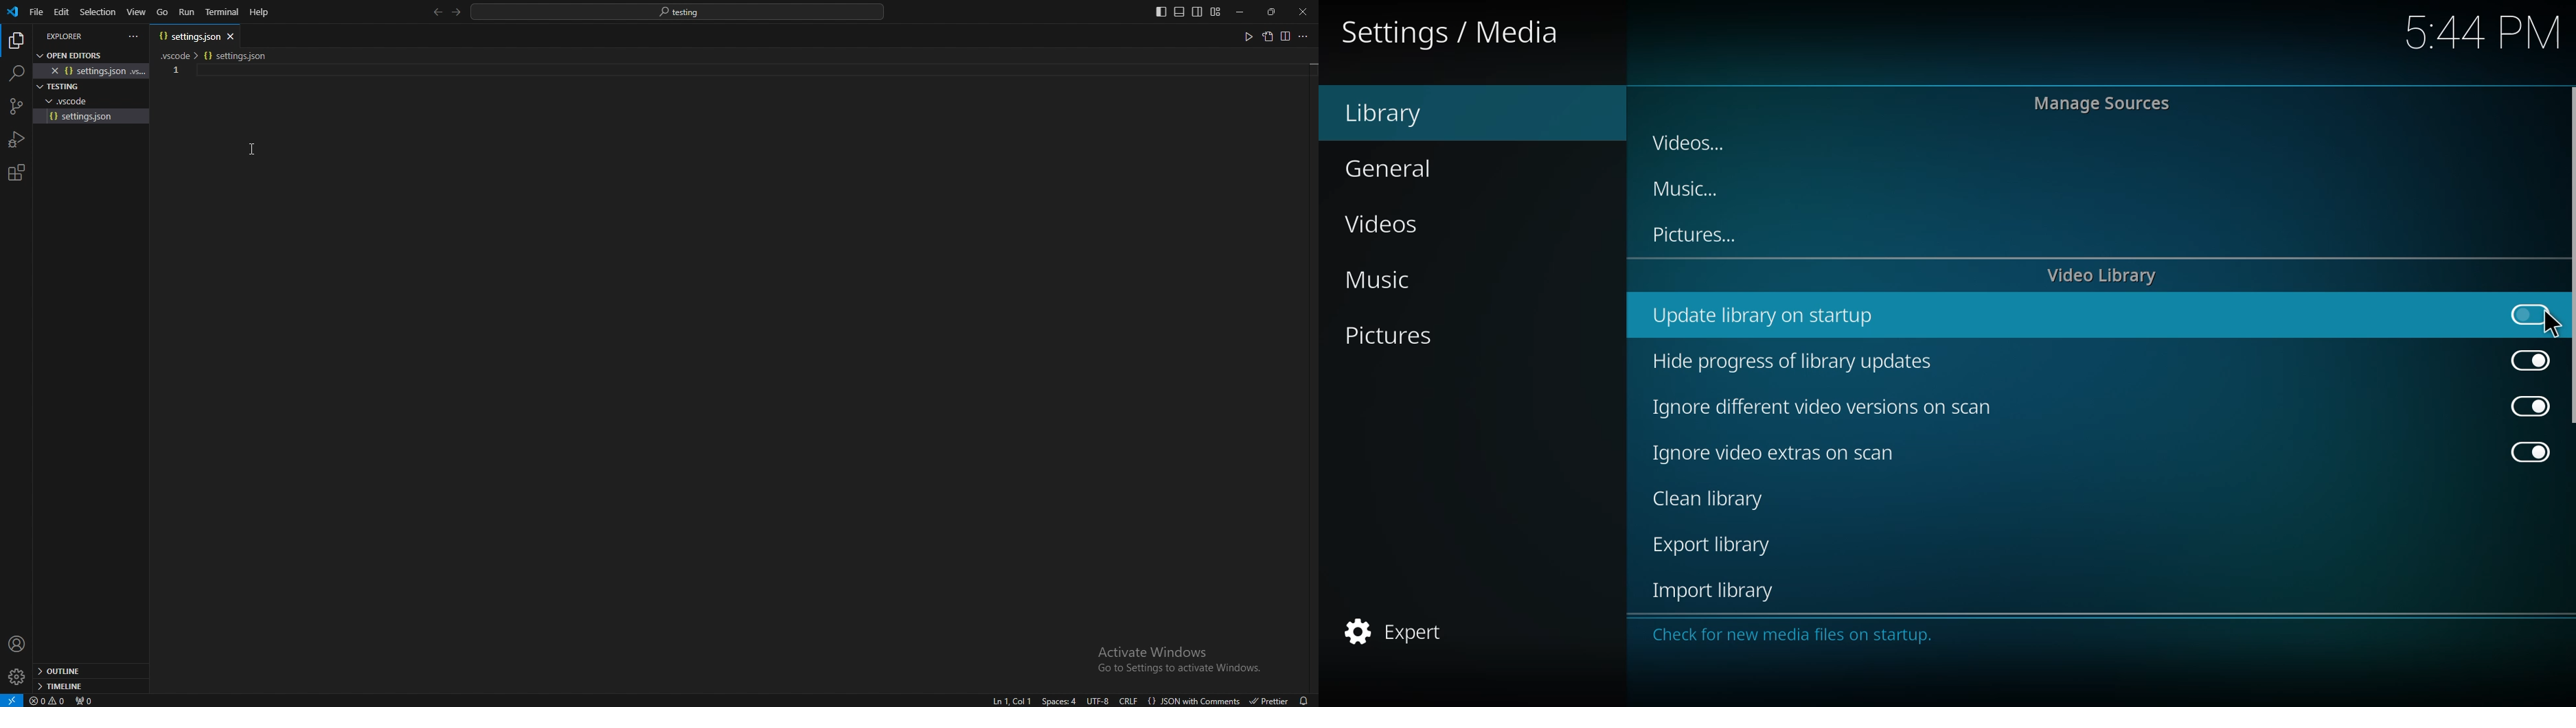 The height and width of the screenshot is (728, 2576). Describe the element at coordinates (1701, 187) in the screenshot. I see `music` at that location.